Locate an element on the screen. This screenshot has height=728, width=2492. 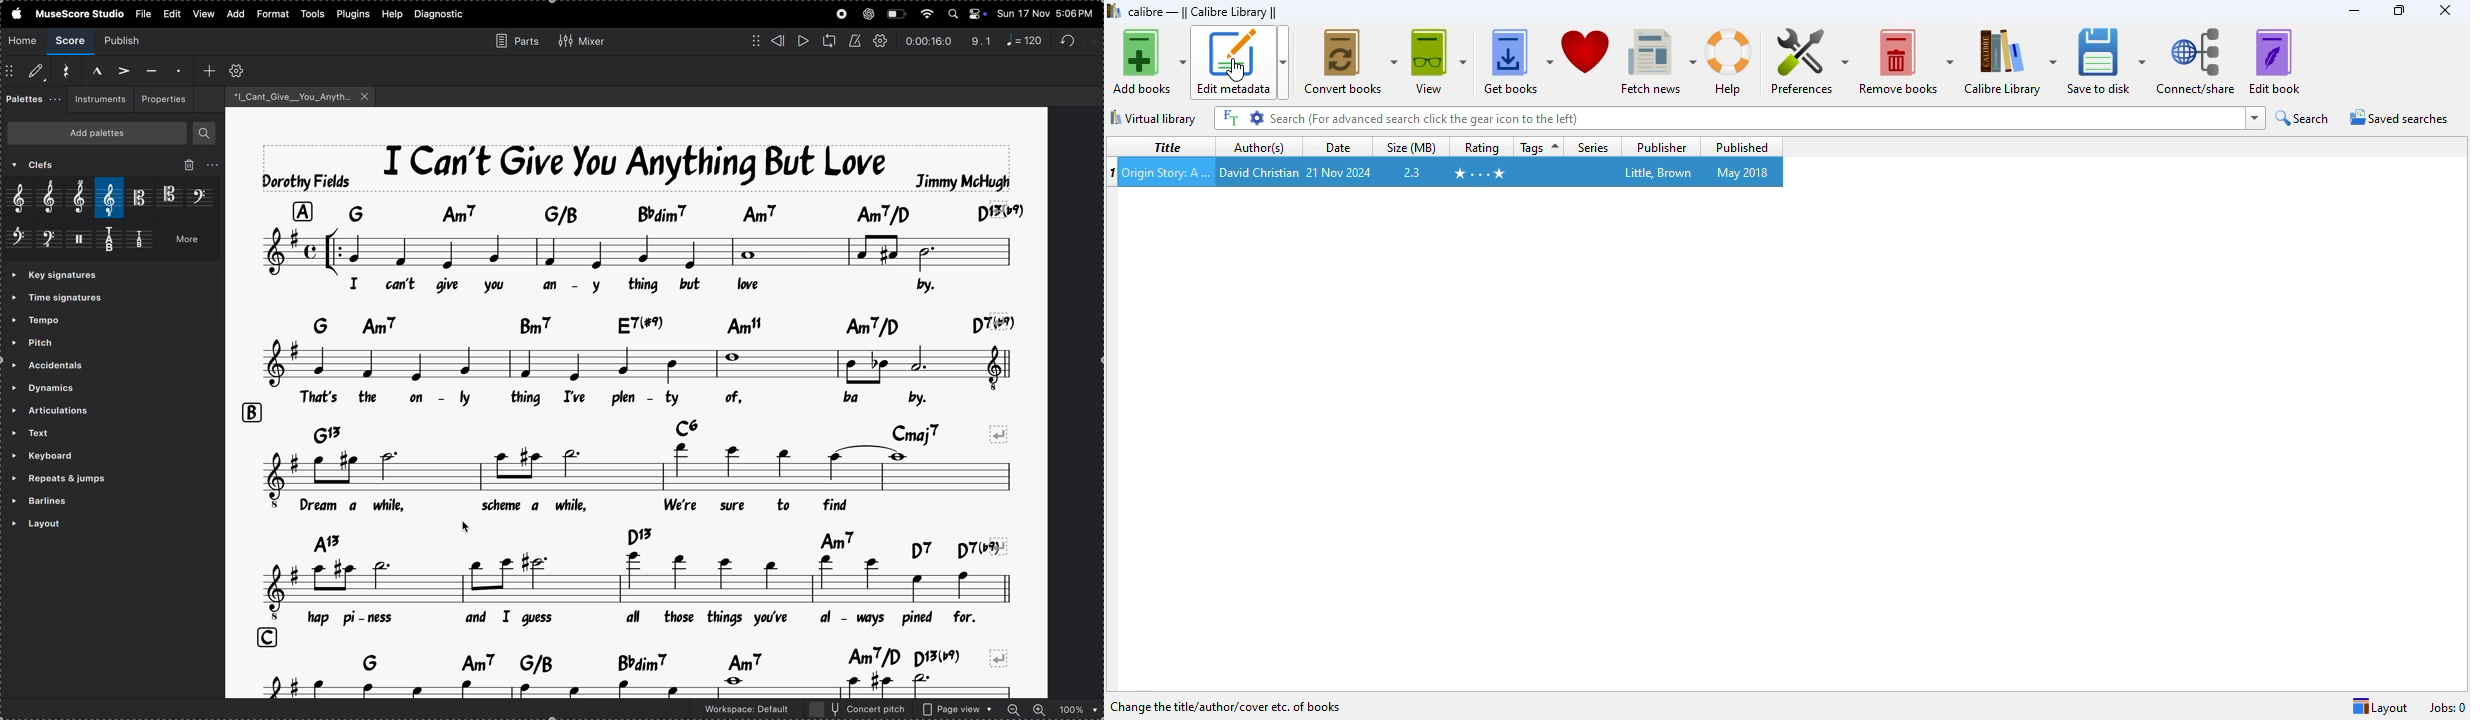
added clef is located at coordinates (393, 474).